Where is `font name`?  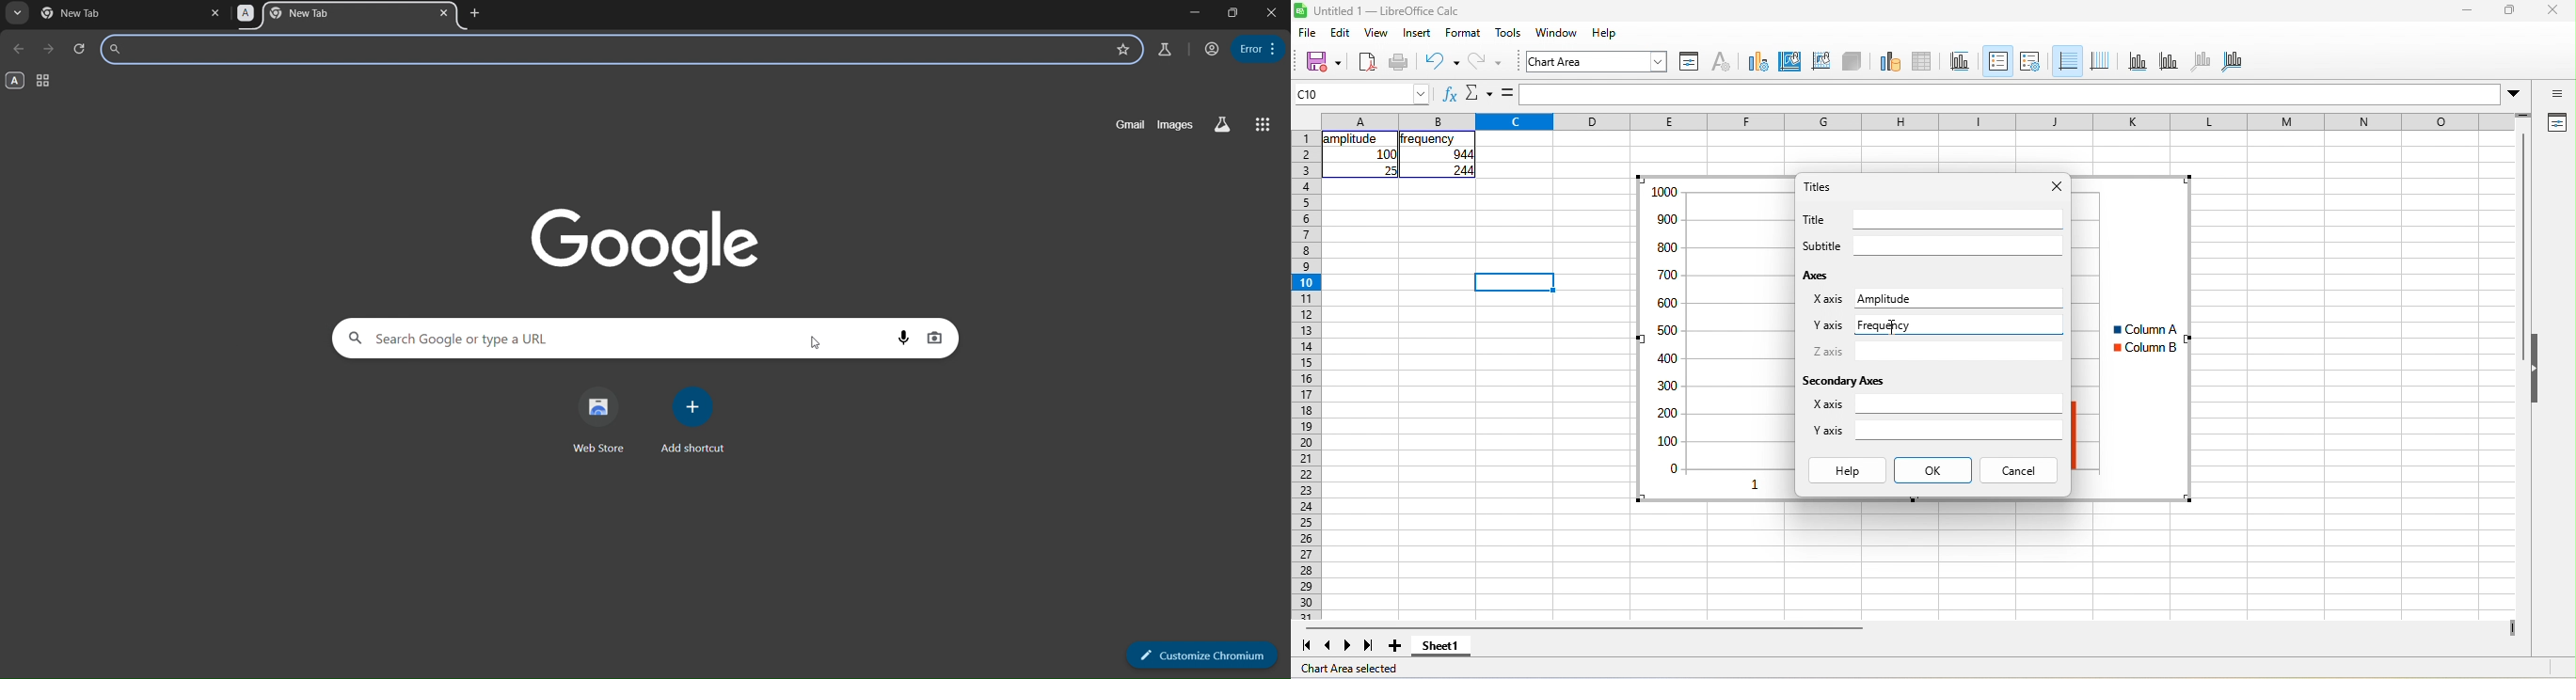
font name is located at coordinates (1597, 61).